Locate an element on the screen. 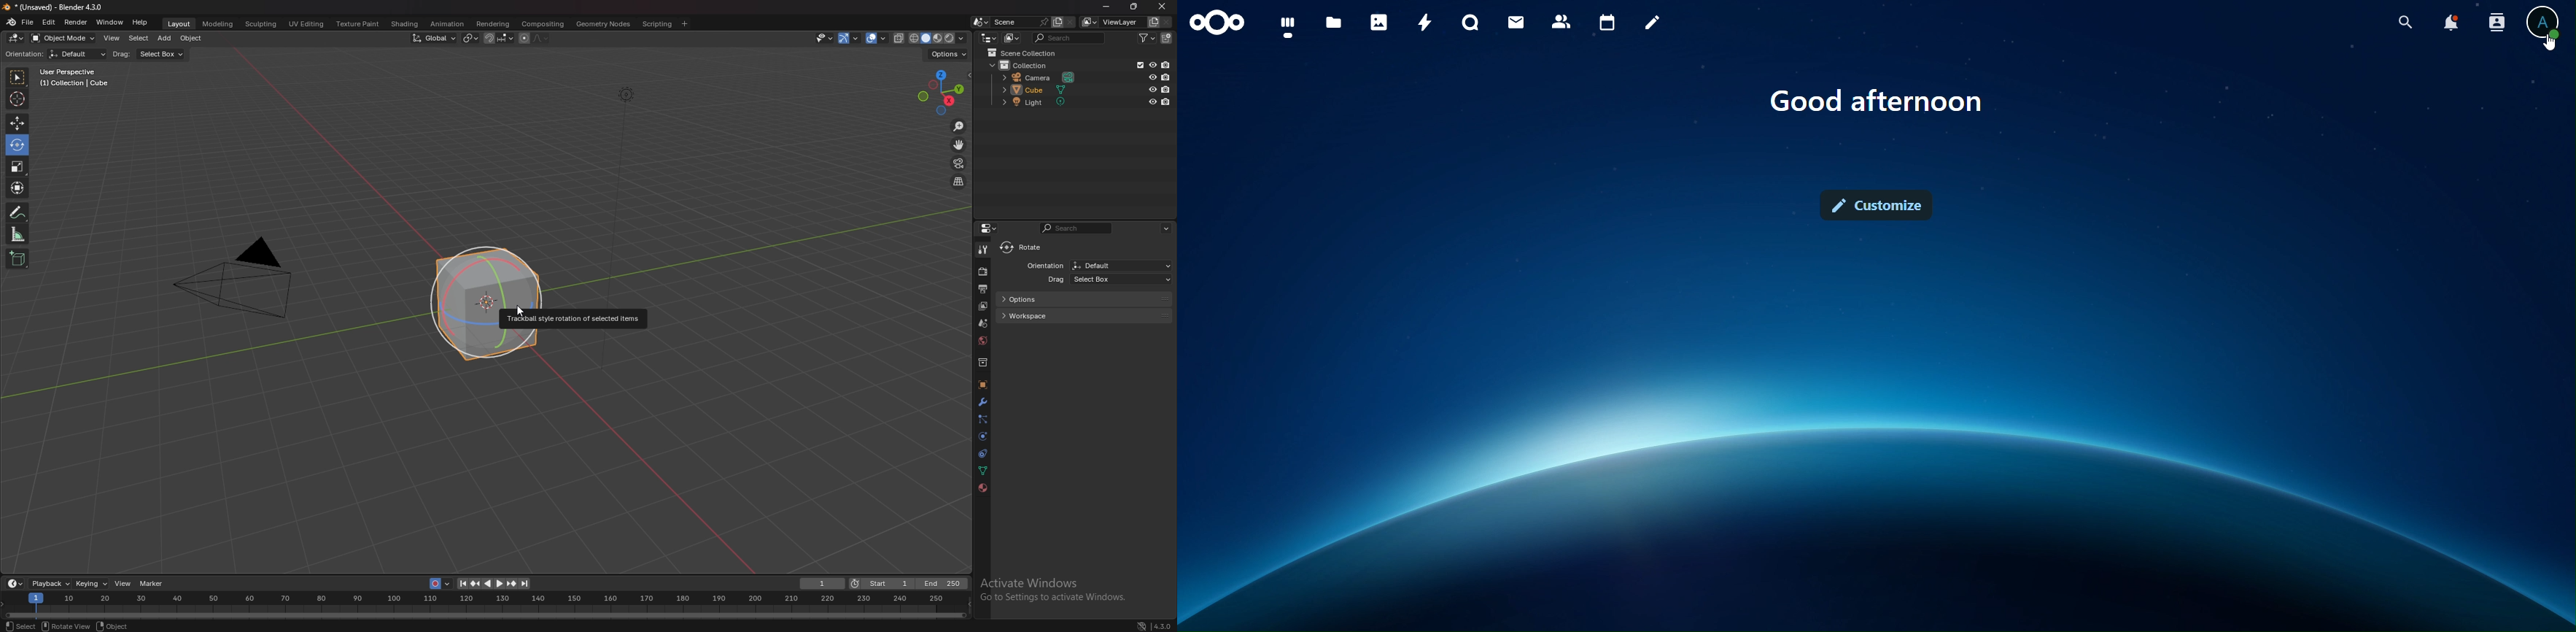 The width and height of the screenshot is (2576, 644). constraints is located at coordinates (984, 453).